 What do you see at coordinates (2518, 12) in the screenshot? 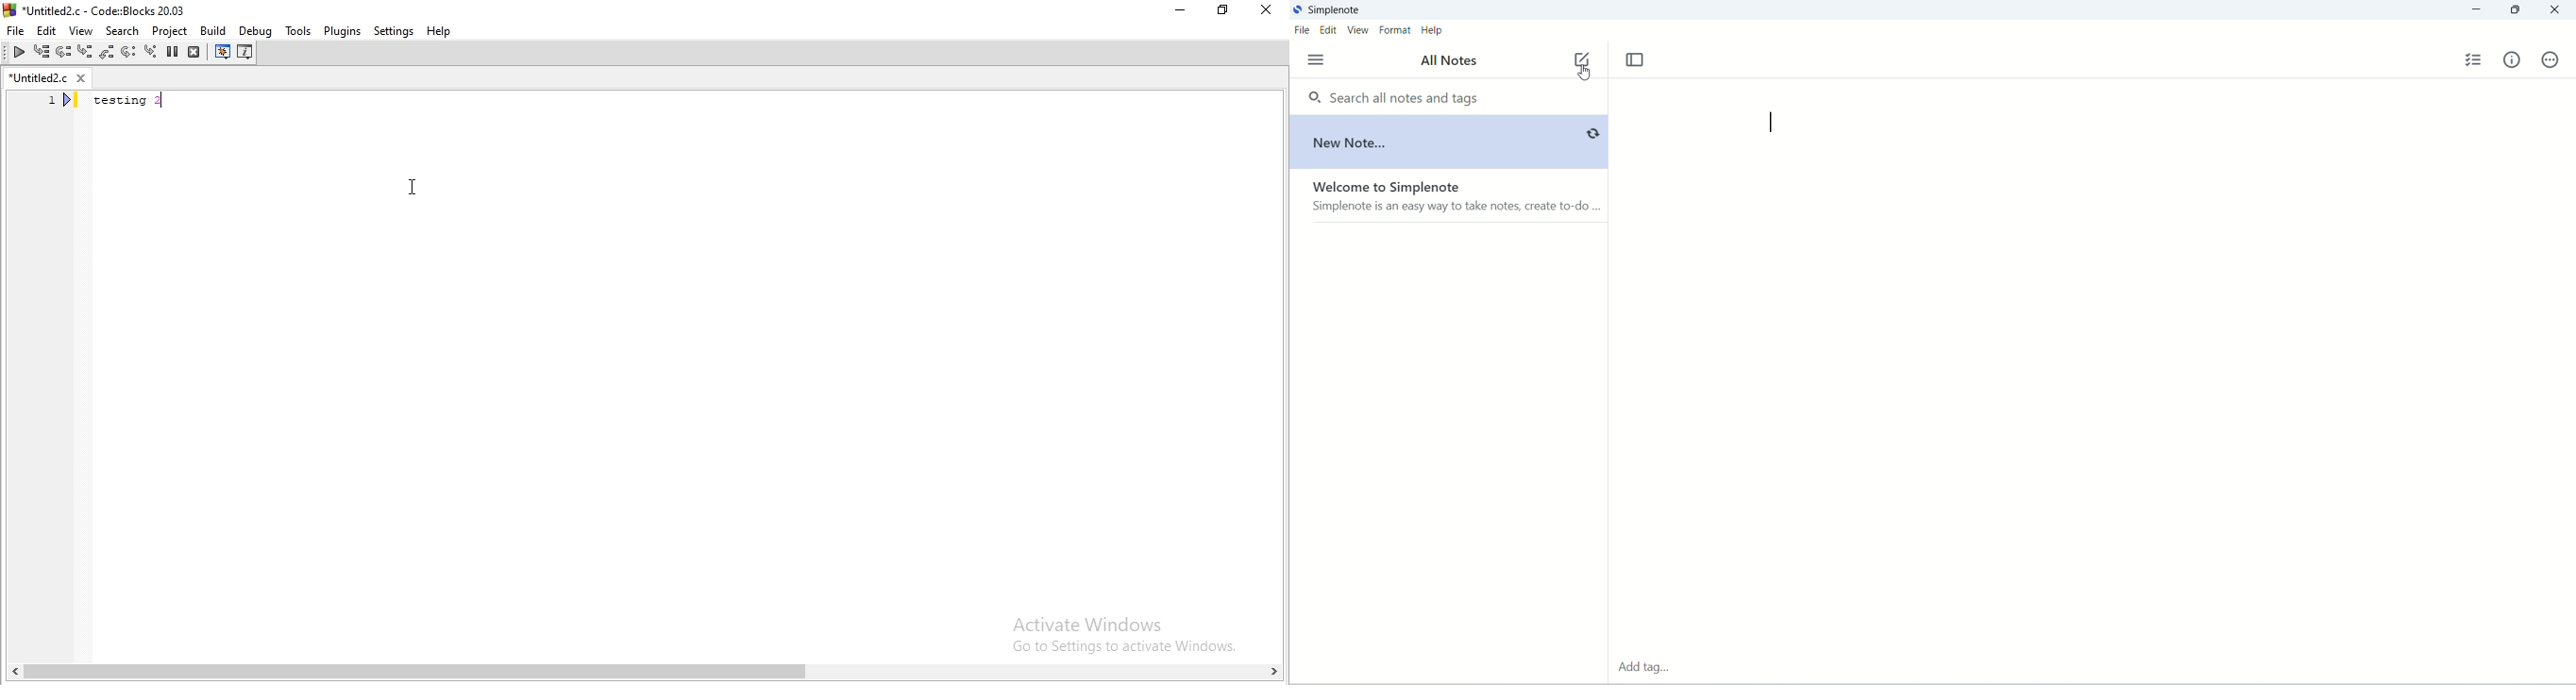
I see `maximize` at bounding box center [2518, 12].